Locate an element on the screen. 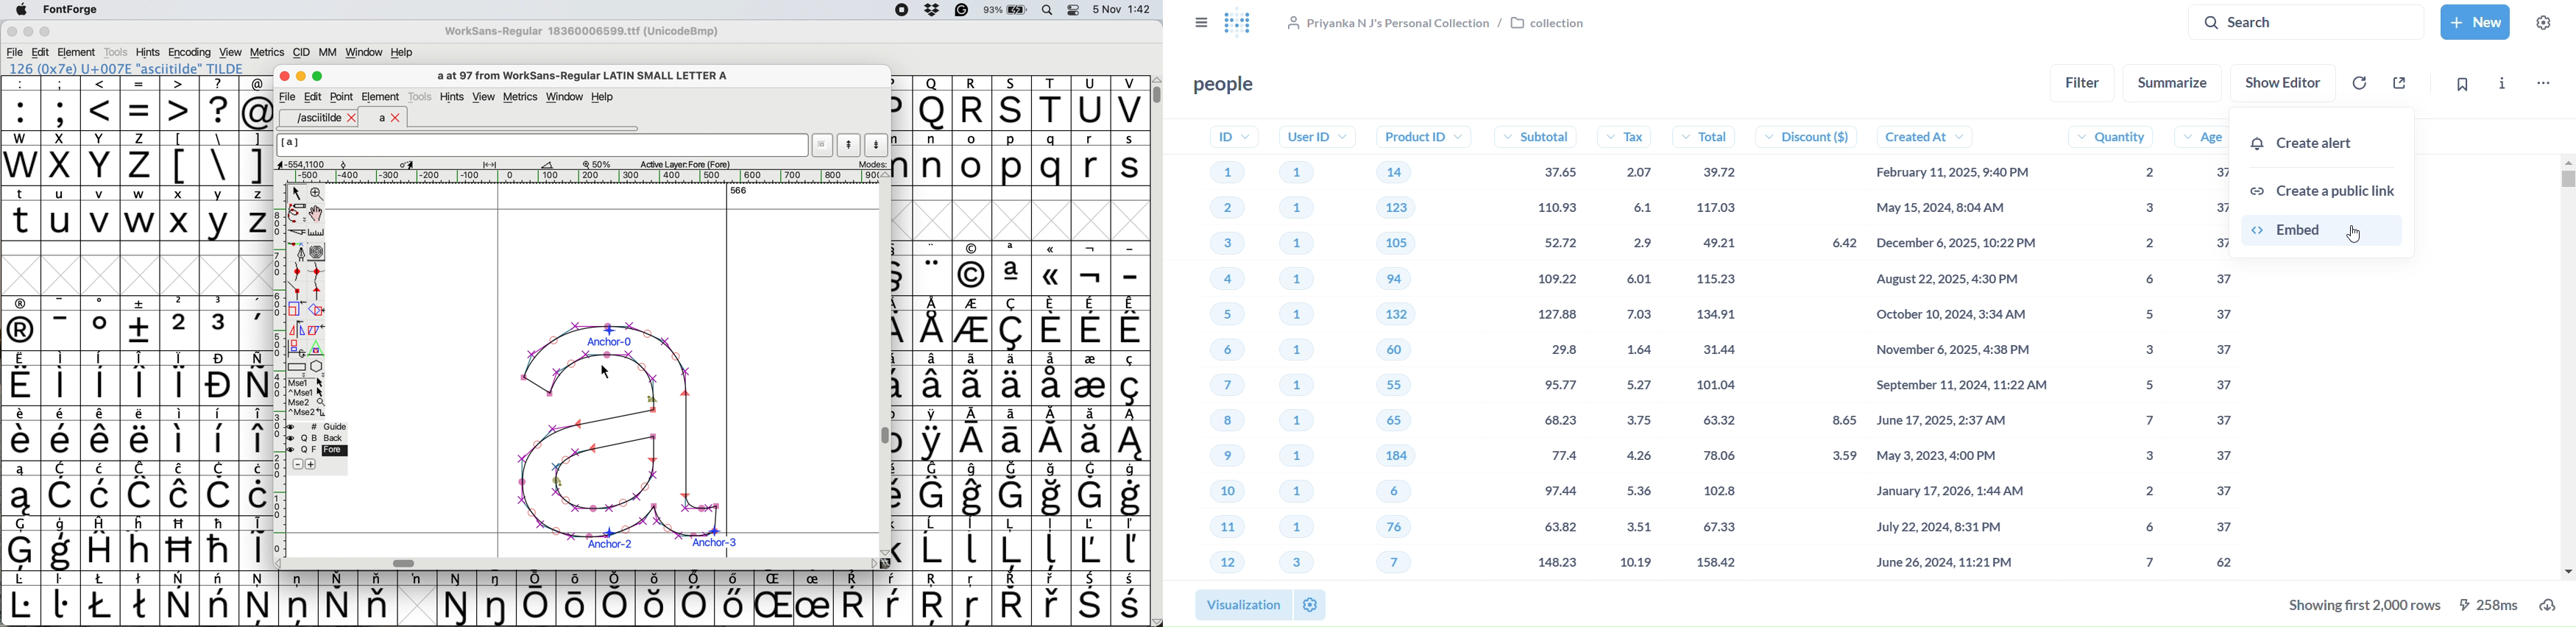 The image size is (2576, 644). symbol is located at coordinates (21, 599).